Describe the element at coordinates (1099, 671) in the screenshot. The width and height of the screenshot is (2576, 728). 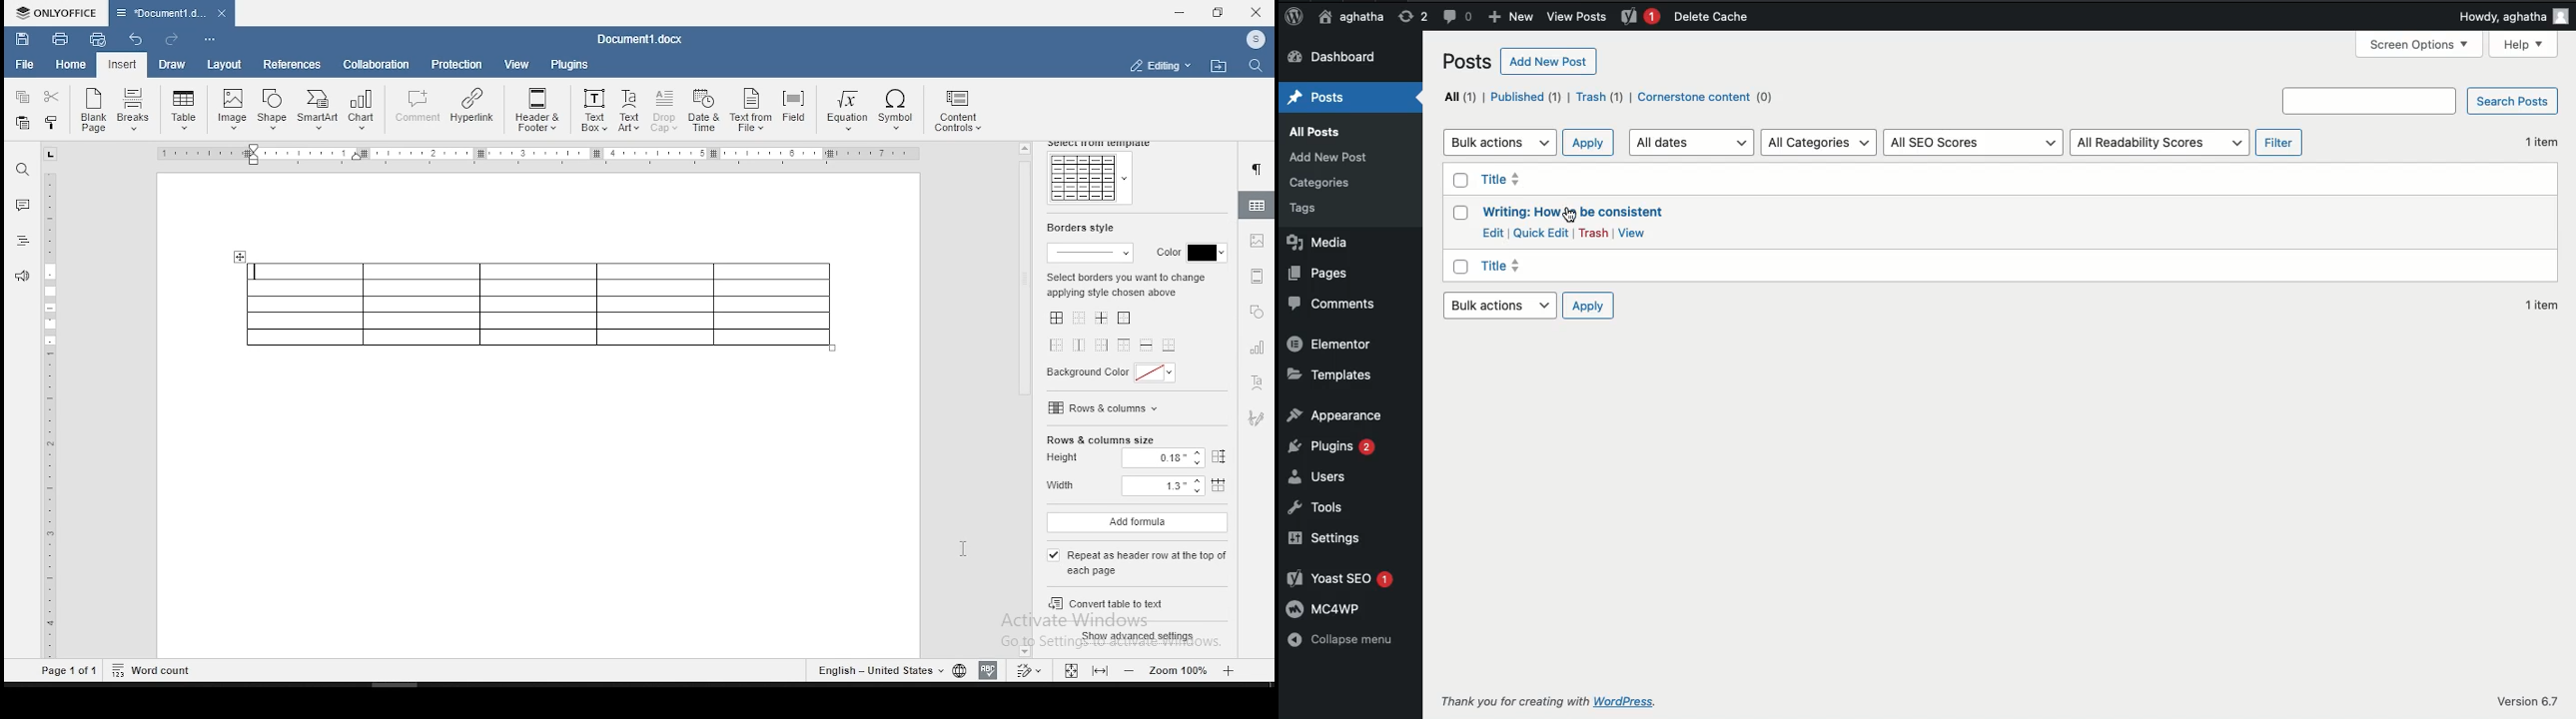
I see `fit to screen` at that location.